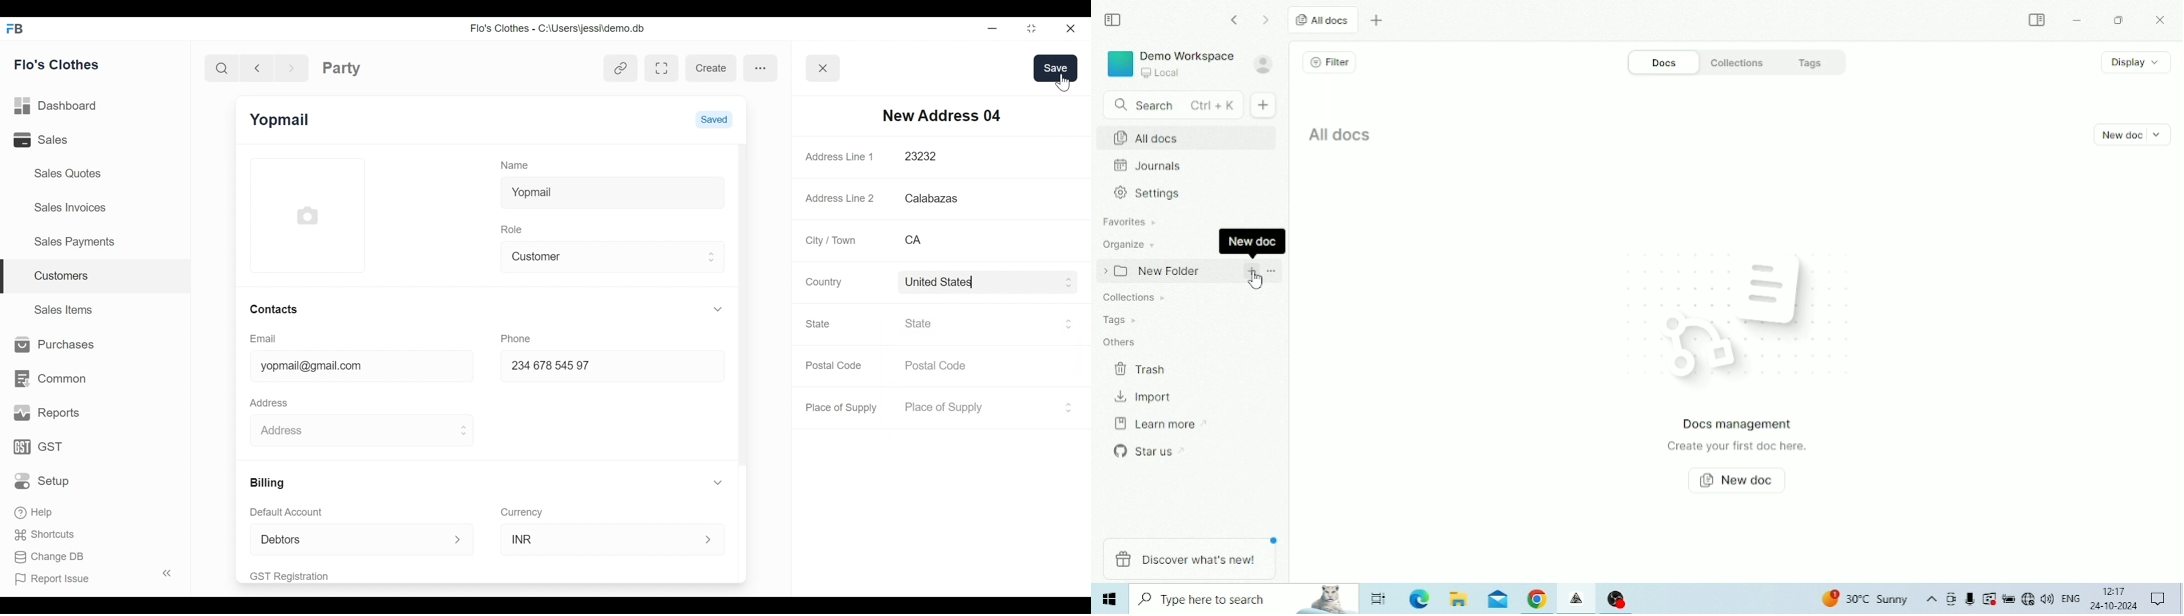 Image resolution: width=2184 pixels, height=616 pixels. I want to click on Expand, so click(1069, 323).